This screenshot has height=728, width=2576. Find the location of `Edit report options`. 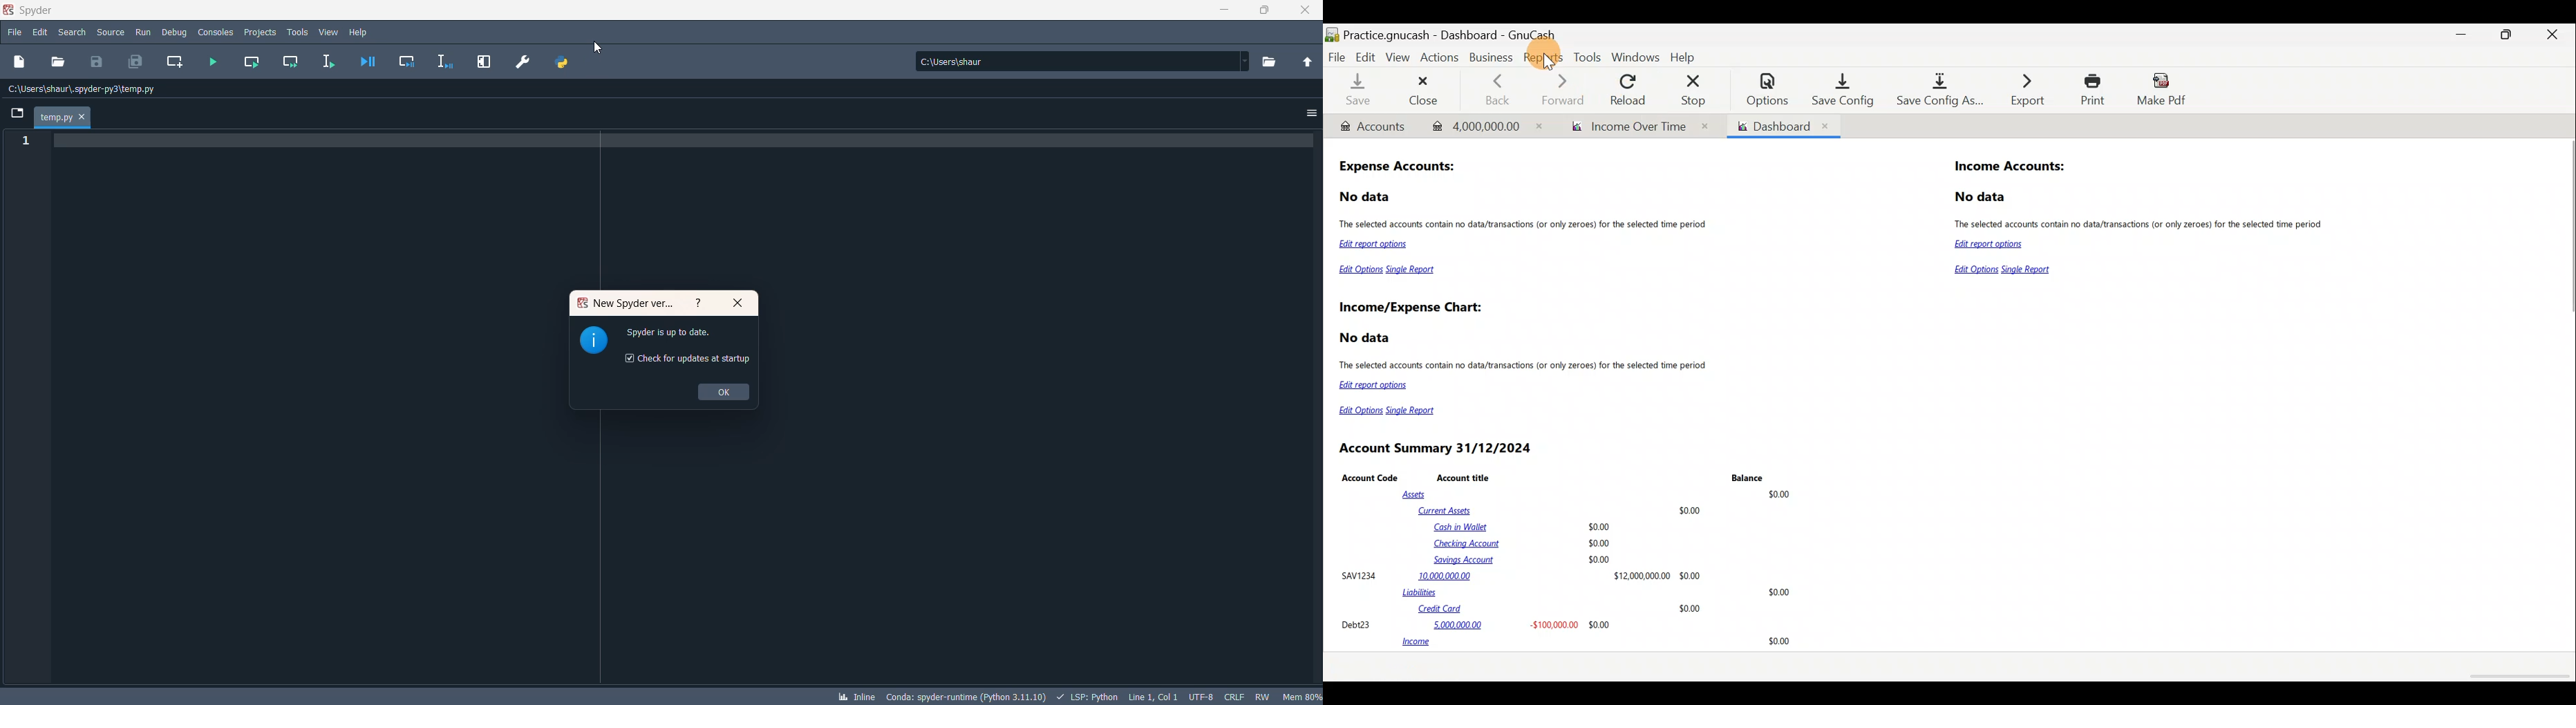

Edit report options is located at coordinates (1987, 245).